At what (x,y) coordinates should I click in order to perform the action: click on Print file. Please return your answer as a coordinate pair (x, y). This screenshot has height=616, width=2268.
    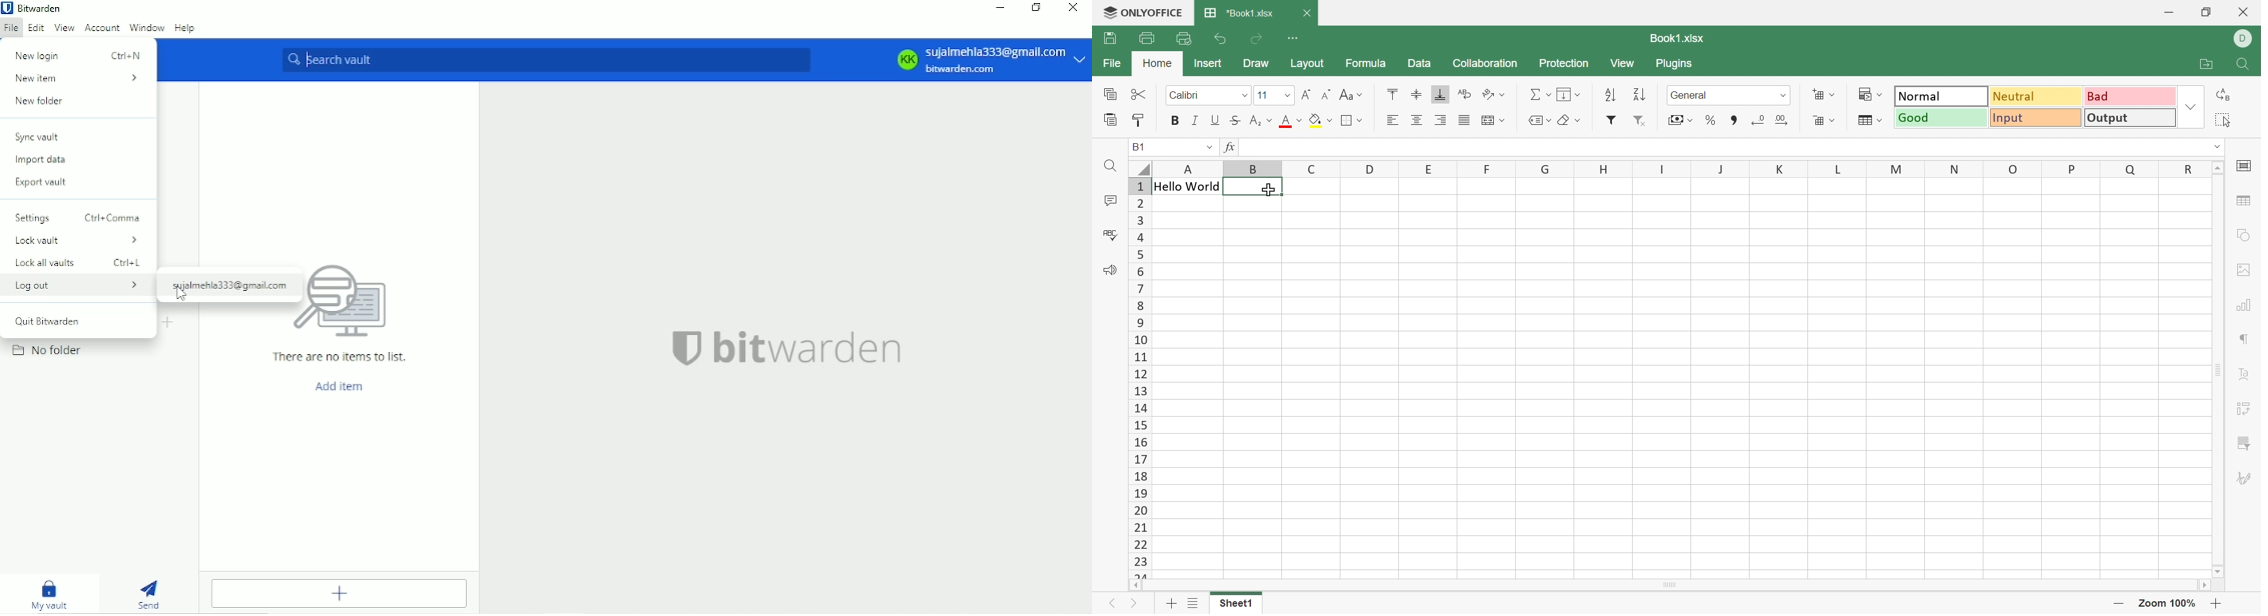
    Looking at the image, I should click on (1149, 38).